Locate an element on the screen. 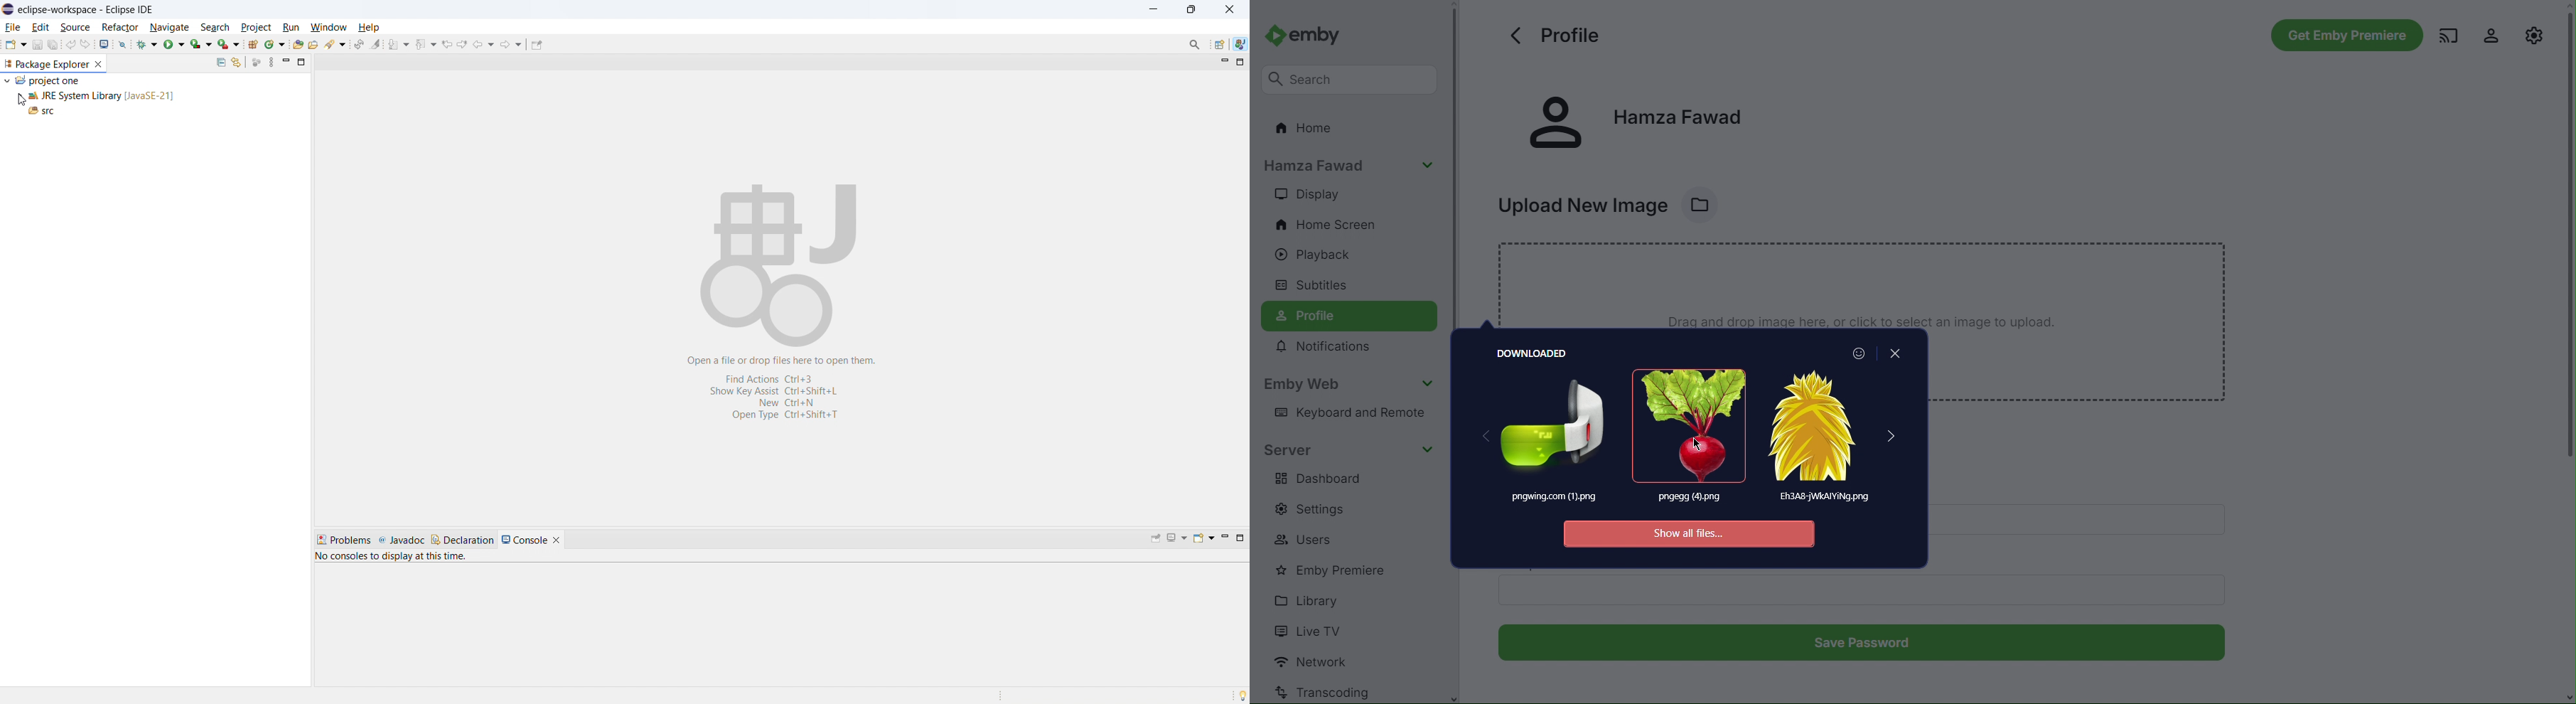  Dashboard is located at coordinates (1322, 481).